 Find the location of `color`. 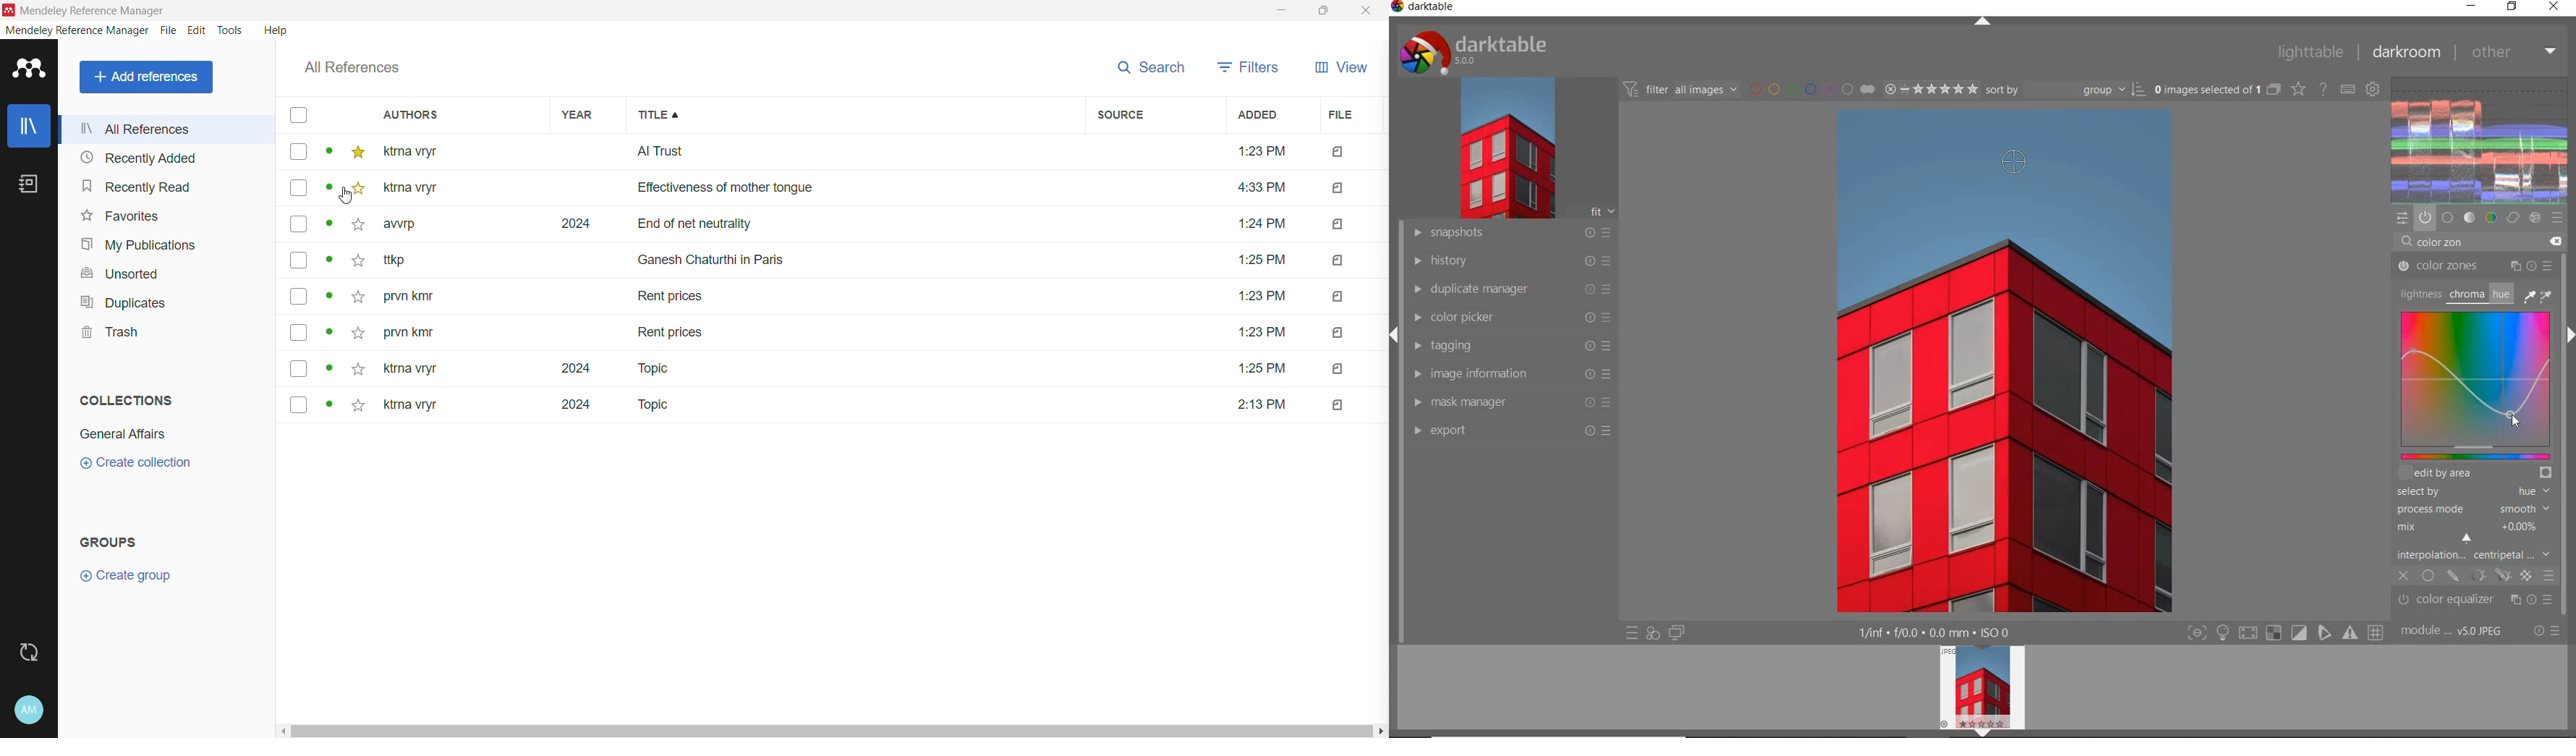

color is located at coordinates (2491, 218).